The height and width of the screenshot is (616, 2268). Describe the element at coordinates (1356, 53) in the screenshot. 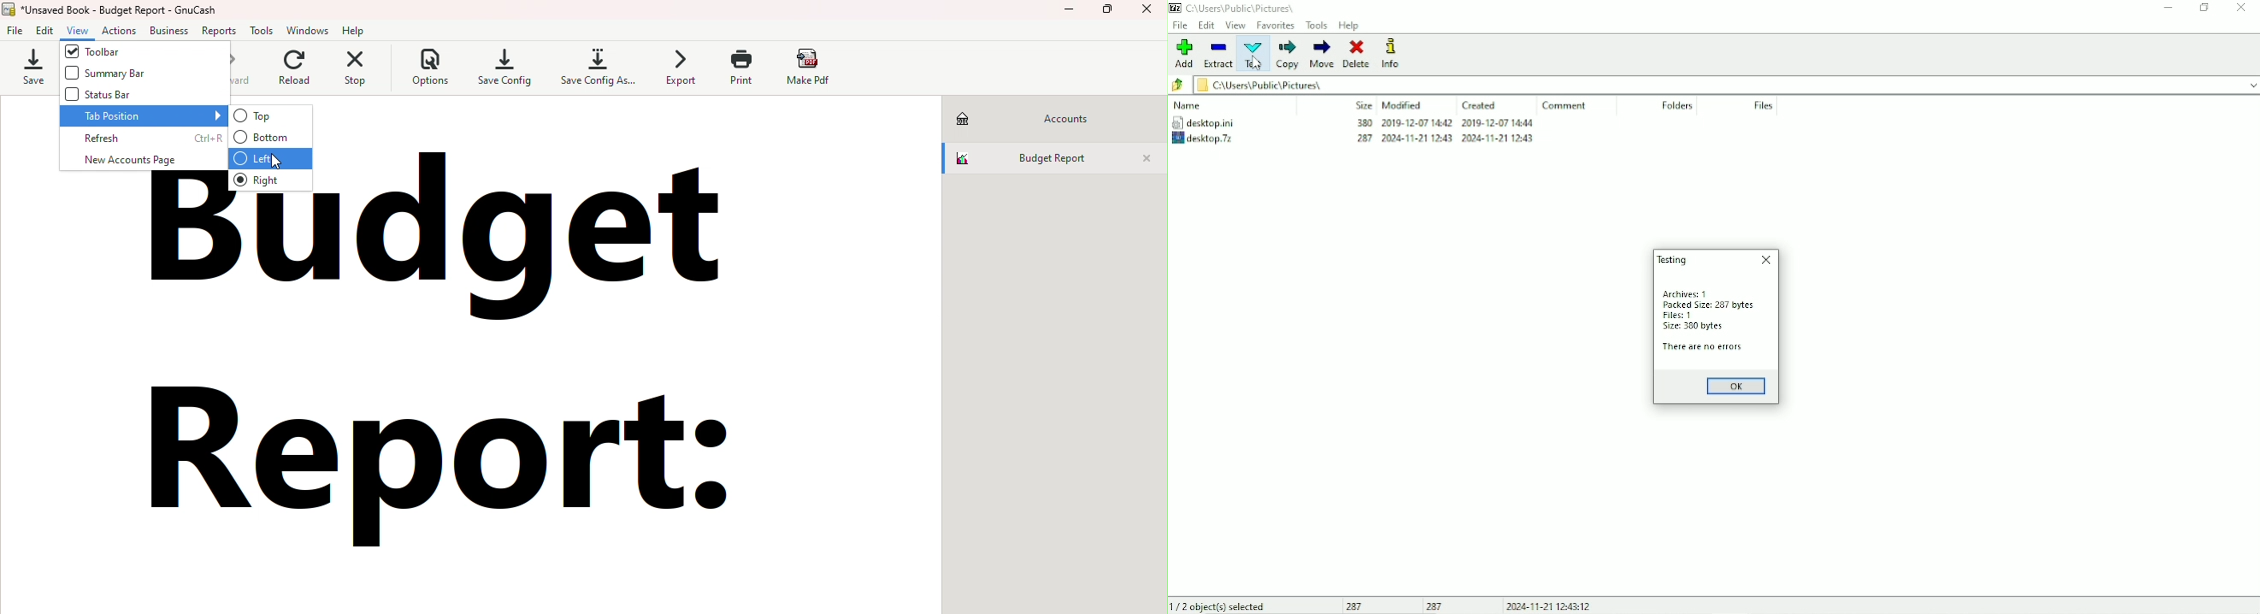

I see `Delete` at that location.